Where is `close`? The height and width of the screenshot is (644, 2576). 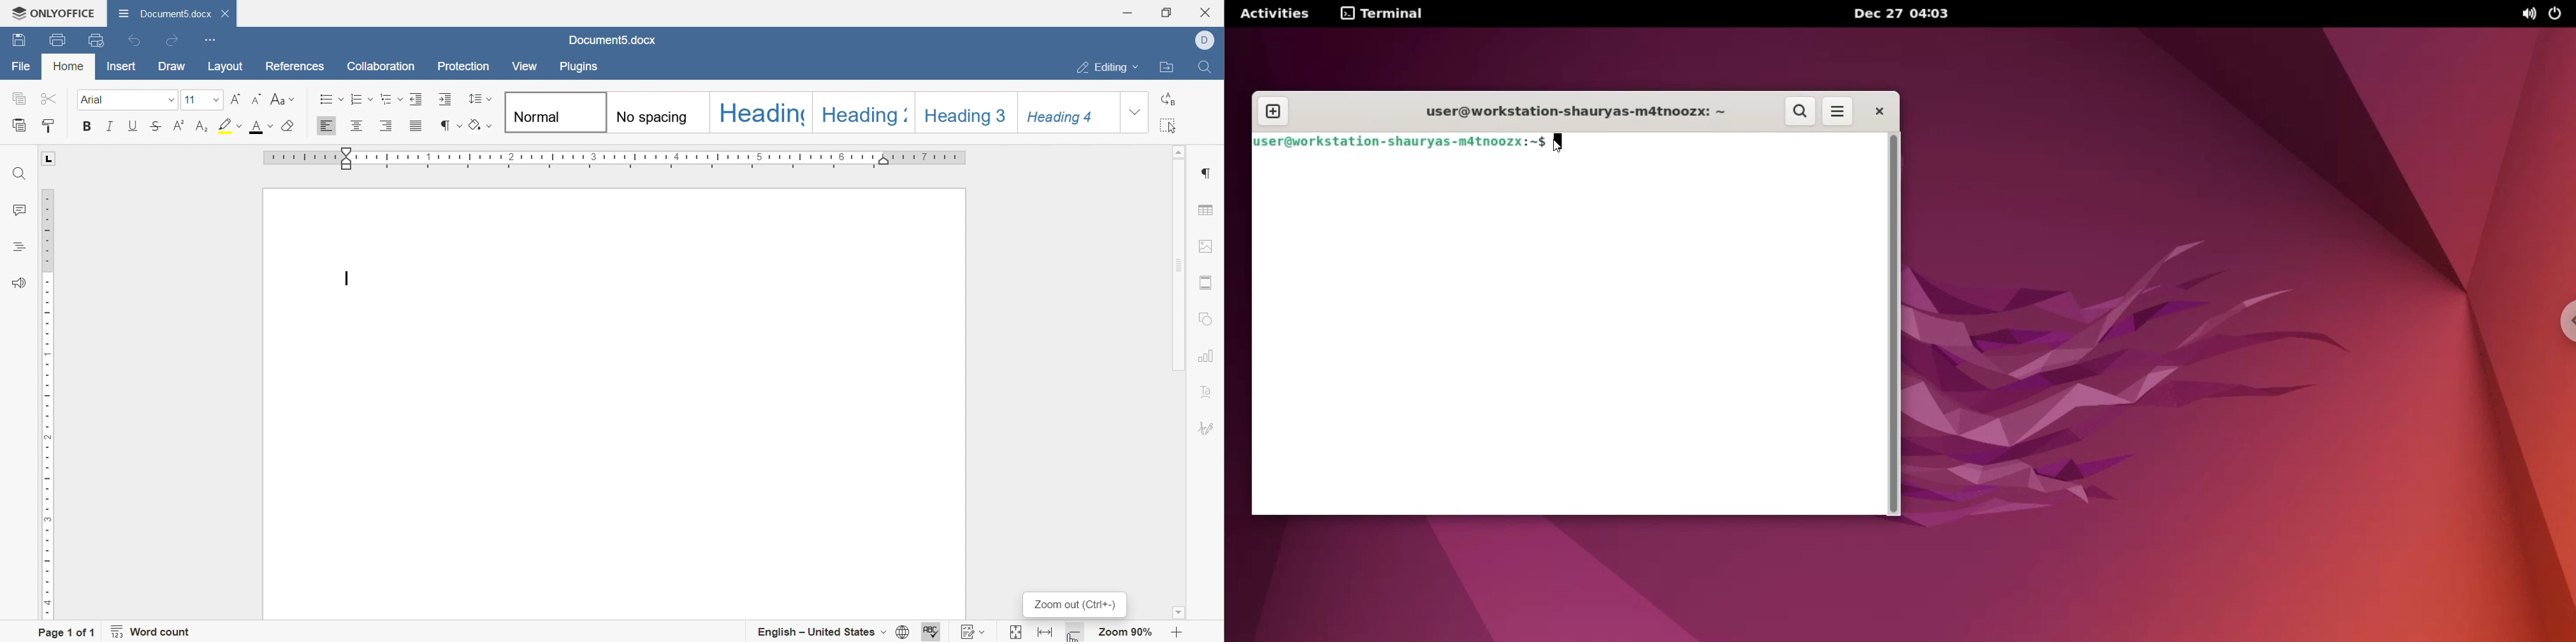
close is located at coordinates (224, 13).